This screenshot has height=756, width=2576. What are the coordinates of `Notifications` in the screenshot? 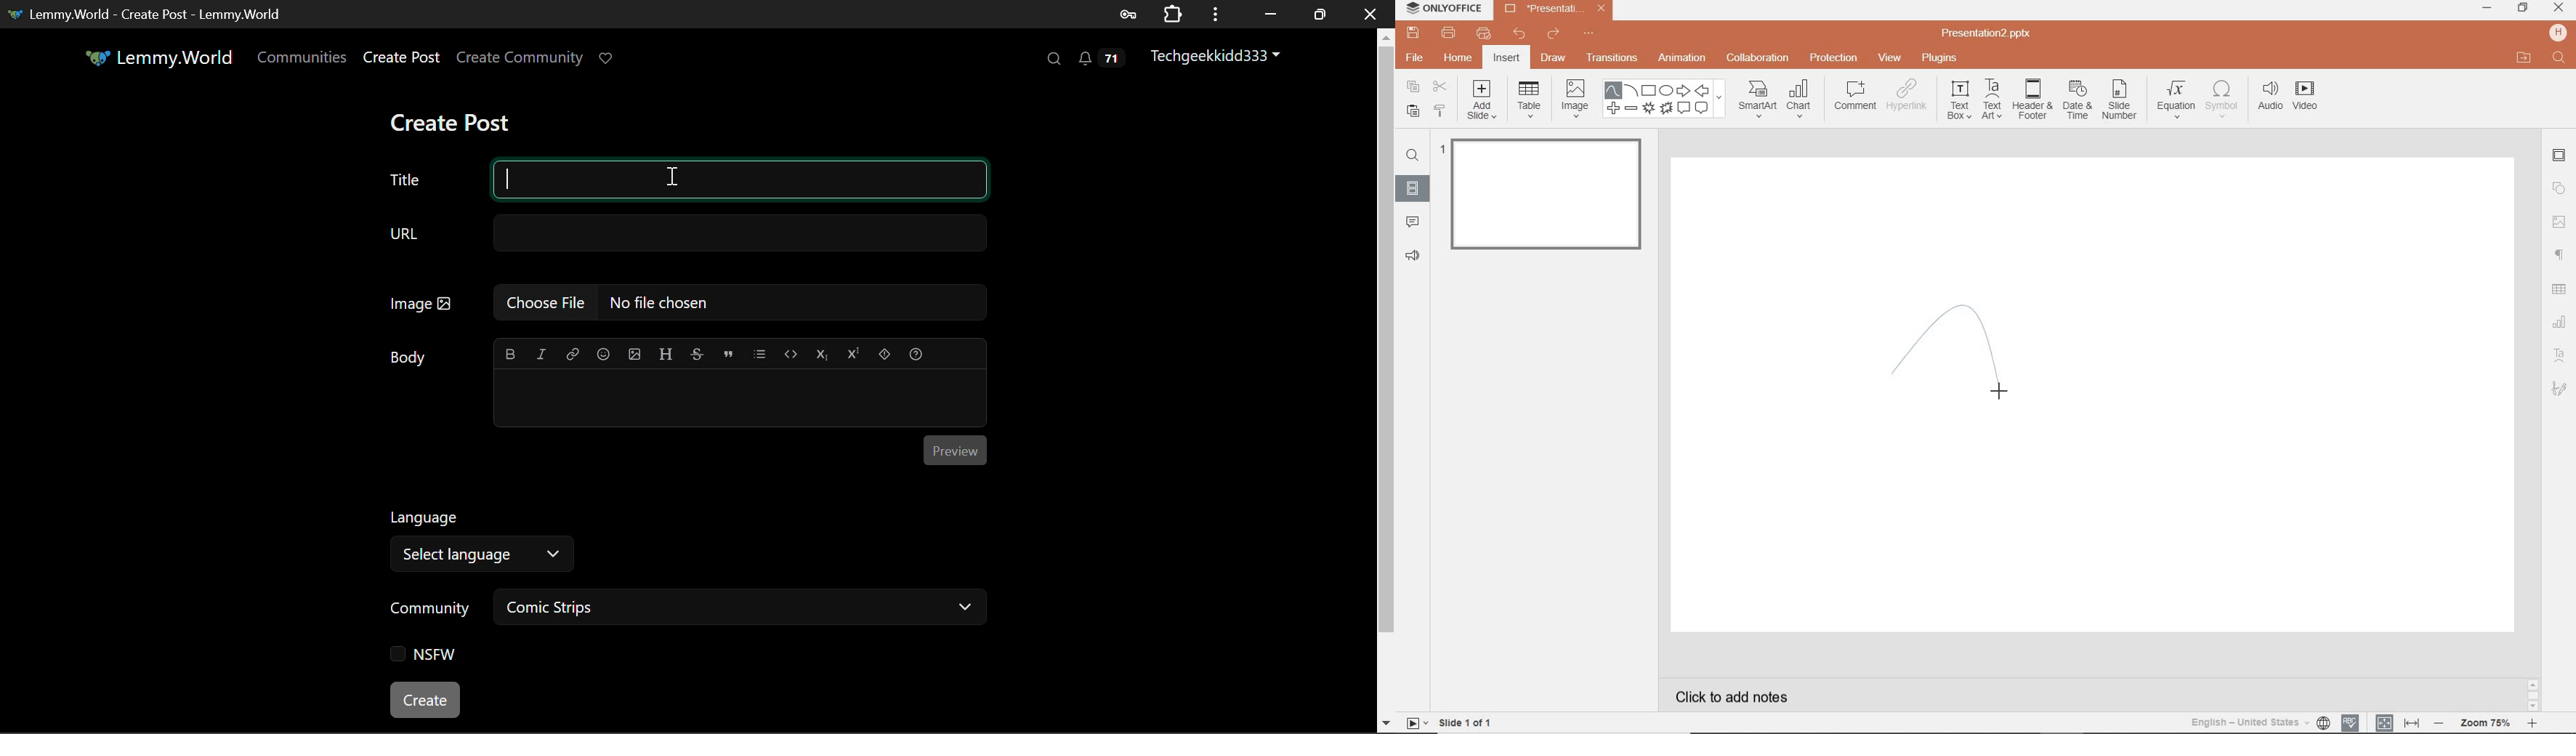 It's located at (1098, 58).